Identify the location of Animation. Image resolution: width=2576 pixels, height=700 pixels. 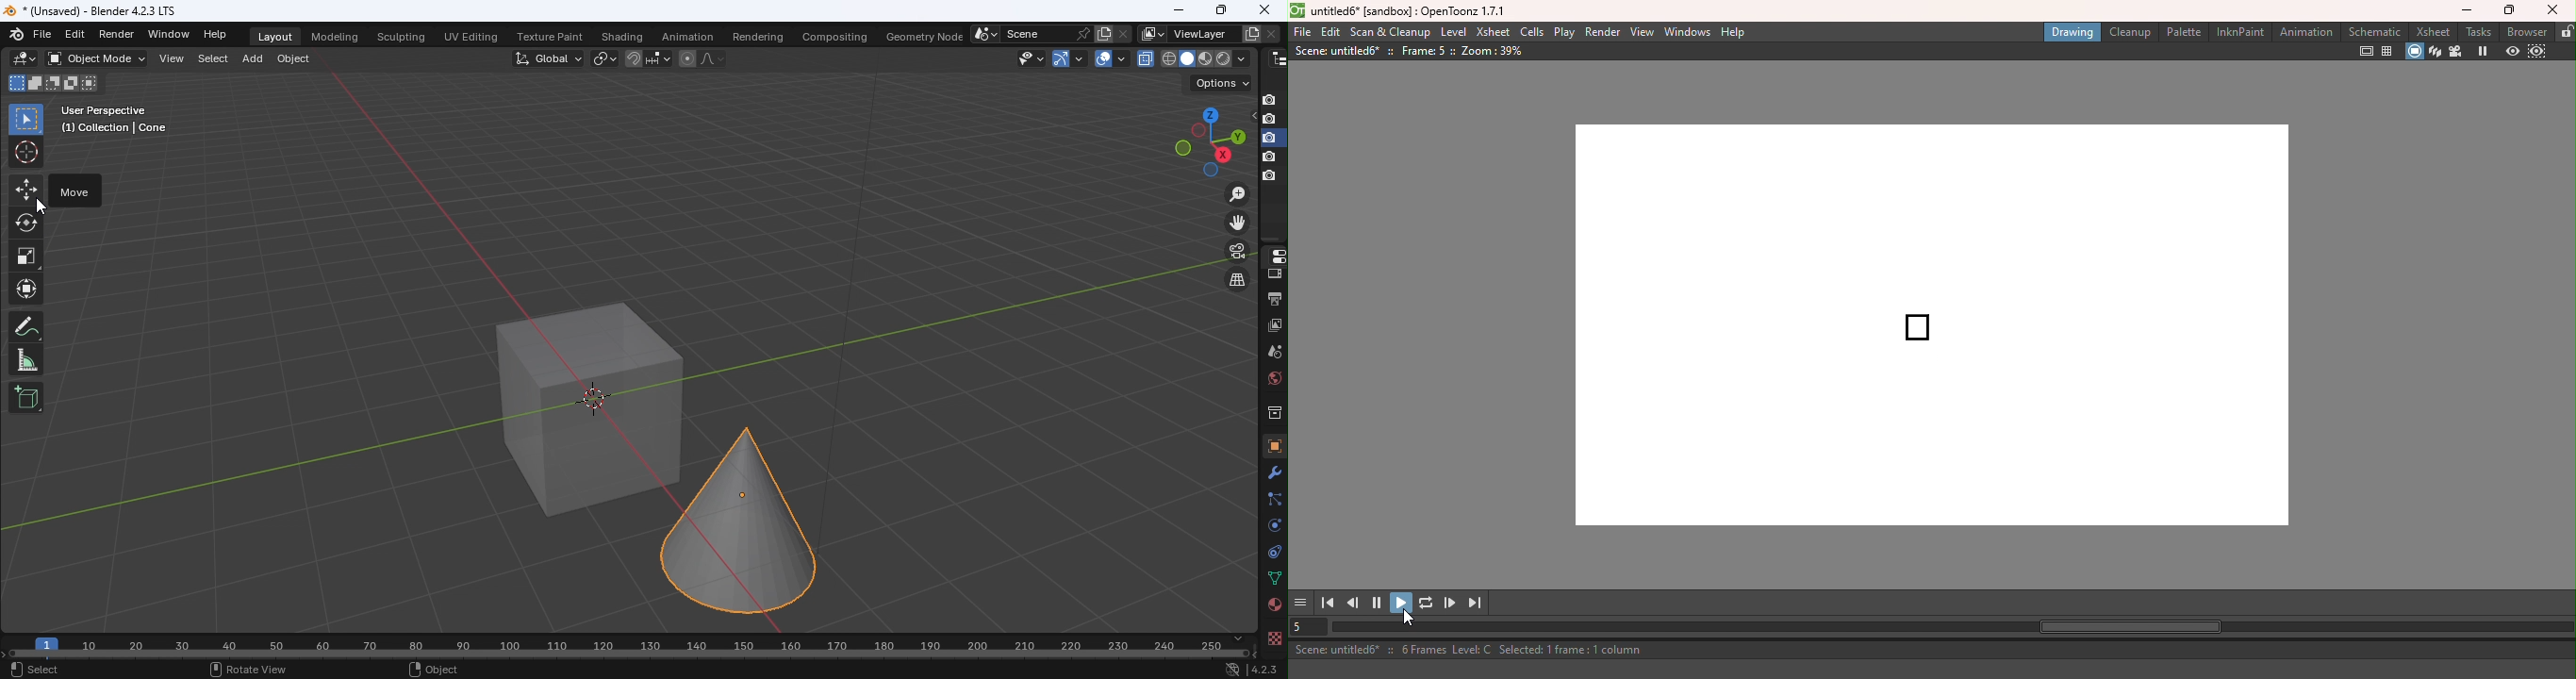
(682, 36).